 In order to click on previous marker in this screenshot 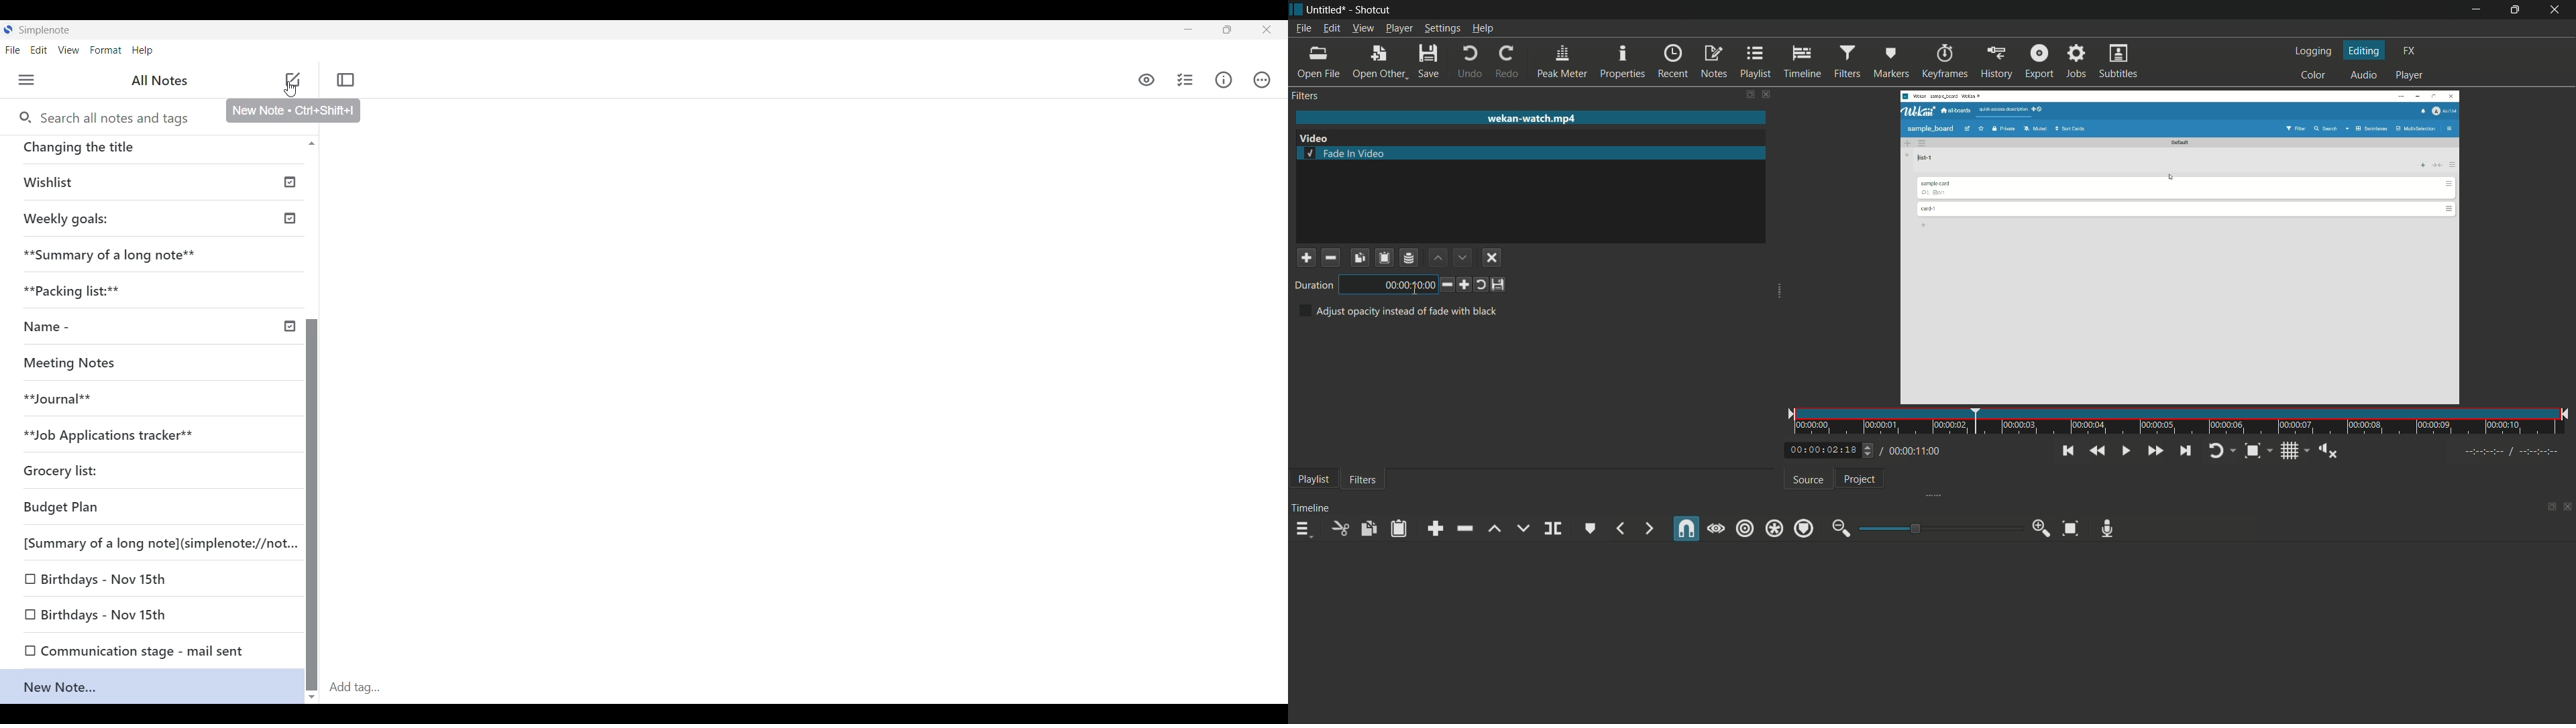, I will do `click(1621, 528)`.